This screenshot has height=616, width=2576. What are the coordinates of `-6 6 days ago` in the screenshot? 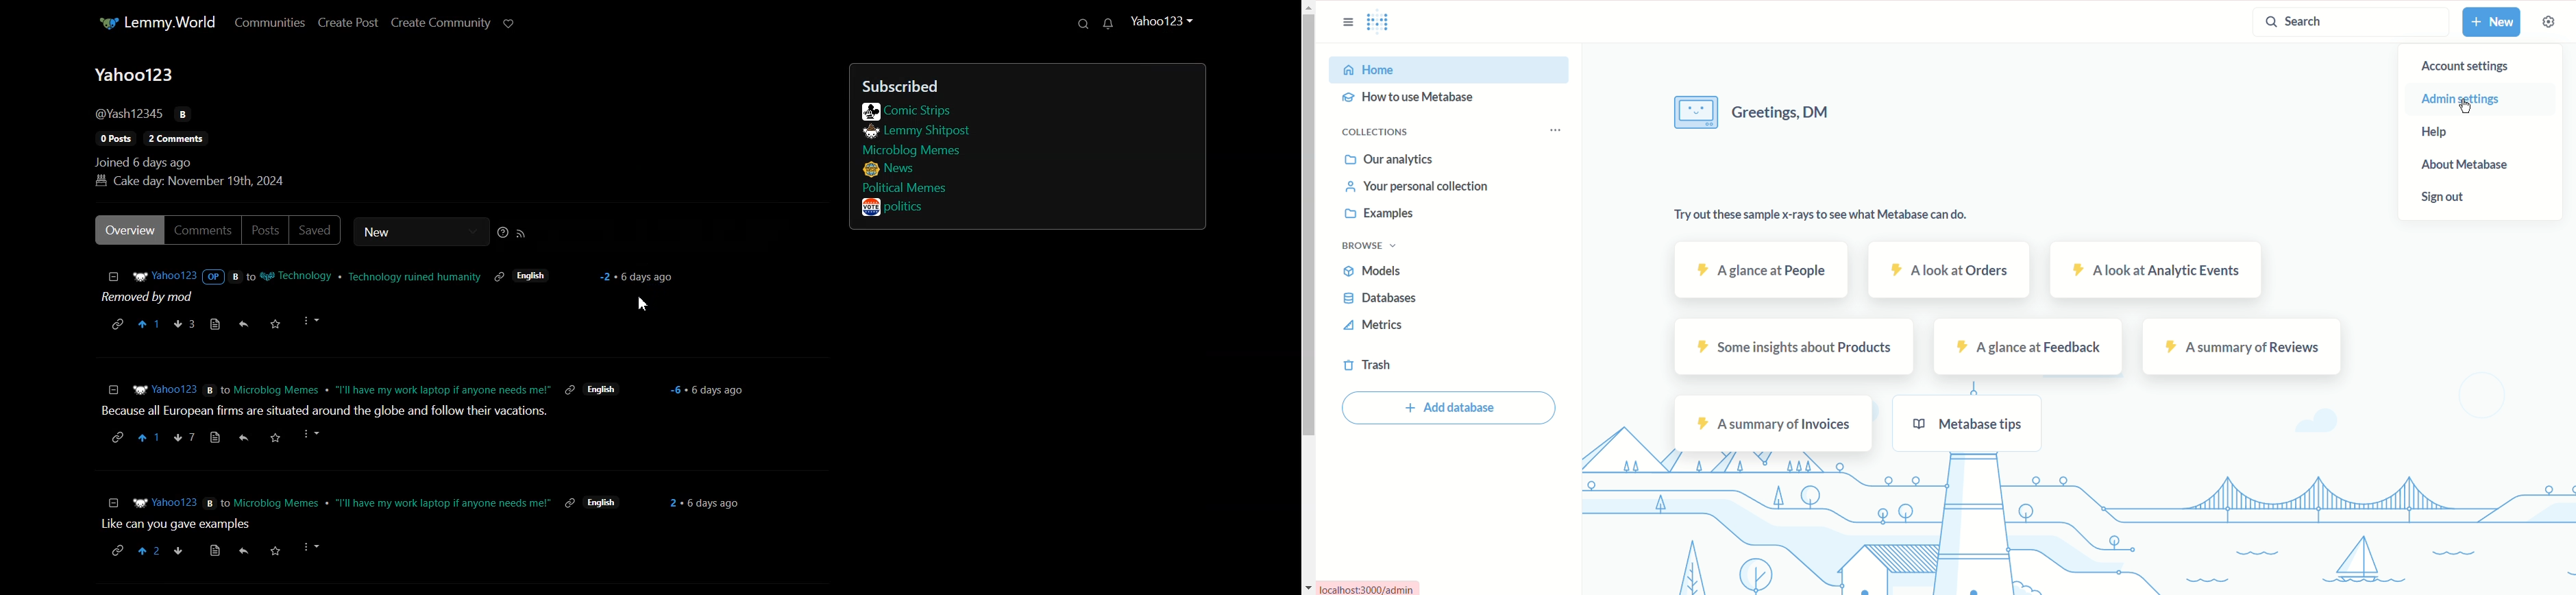 It's located at (711, 391).